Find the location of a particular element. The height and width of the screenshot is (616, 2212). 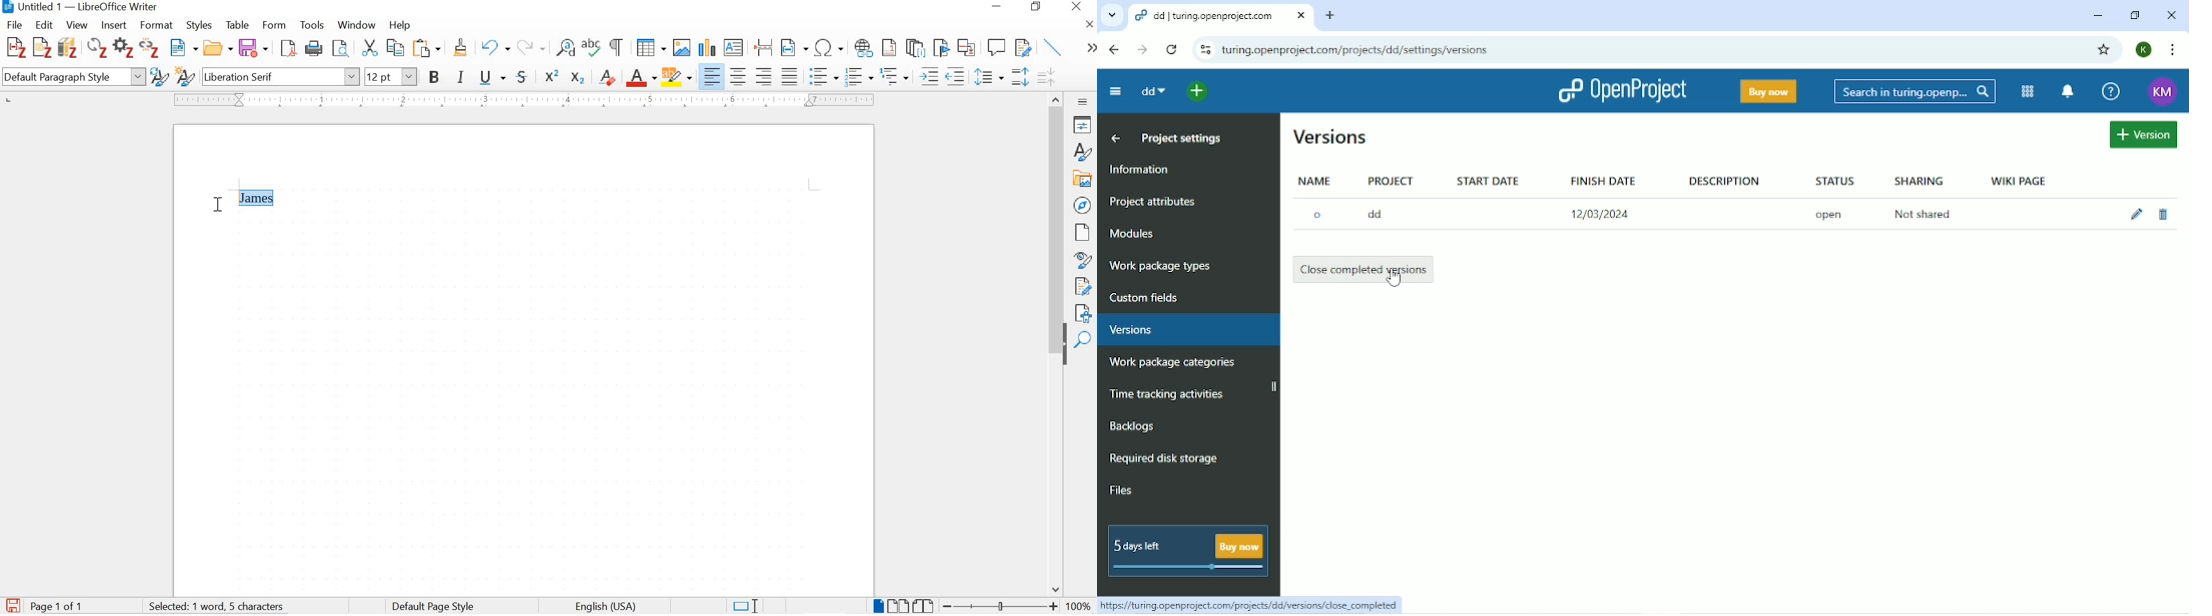

Not shared is located at coordinates (1918, 214).